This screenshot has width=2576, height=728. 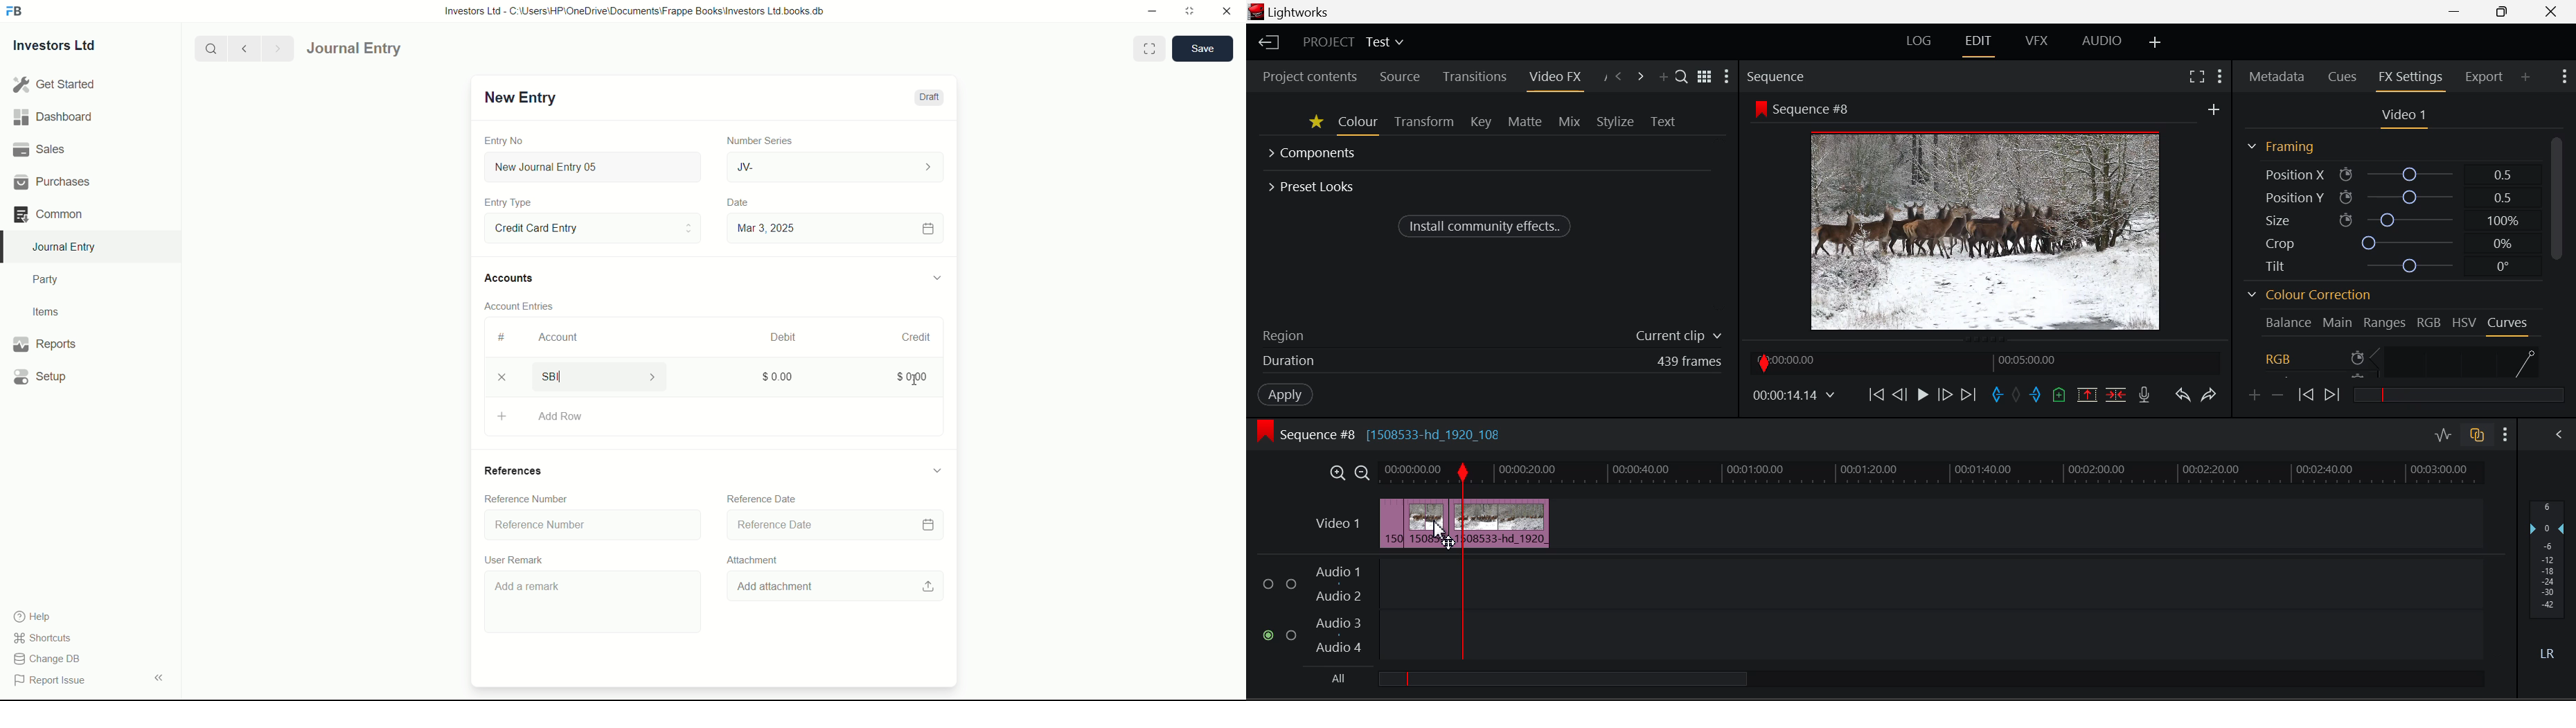 What do you see at coordinates (1337, 474) in the screenshot?
I see `Timeline Zoom In` at bounding box center [1337, 474].